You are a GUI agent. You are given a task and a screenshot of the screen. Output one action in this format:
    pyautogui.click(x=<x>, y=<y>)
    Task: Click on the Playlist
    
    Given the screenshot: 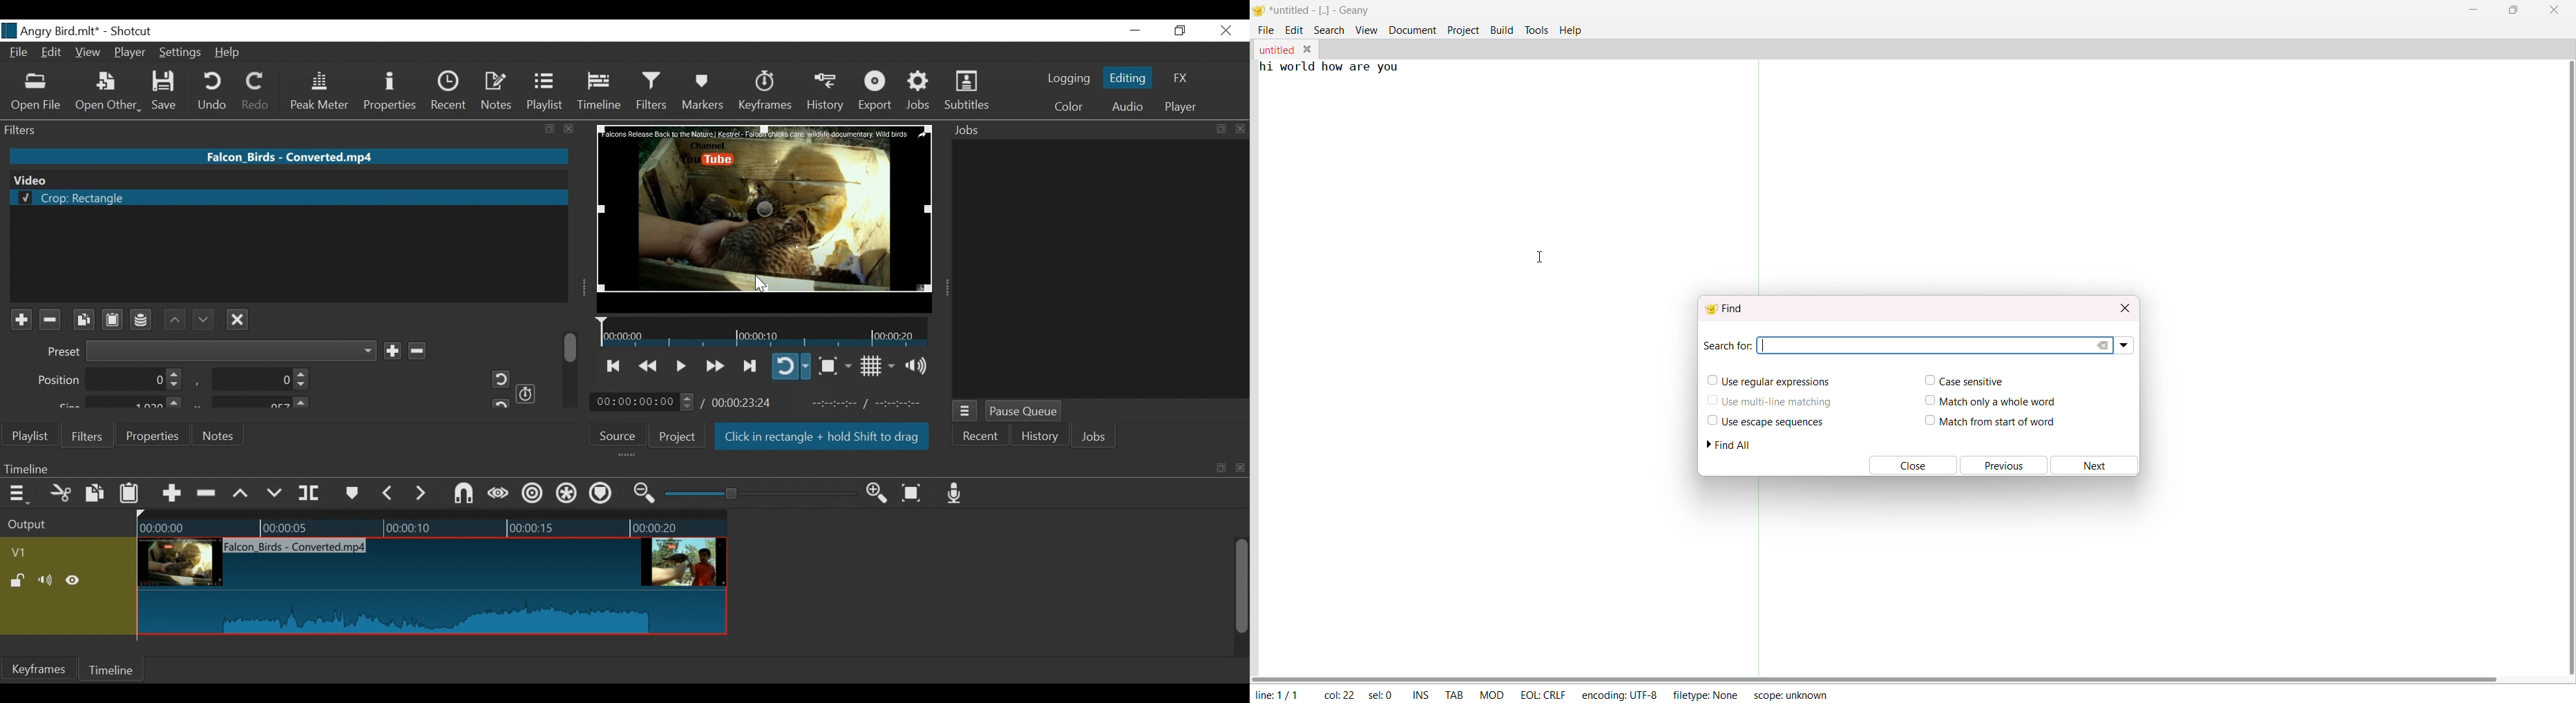 What is the action you would take?
    pyautogui.click(x=31, y=436)
    